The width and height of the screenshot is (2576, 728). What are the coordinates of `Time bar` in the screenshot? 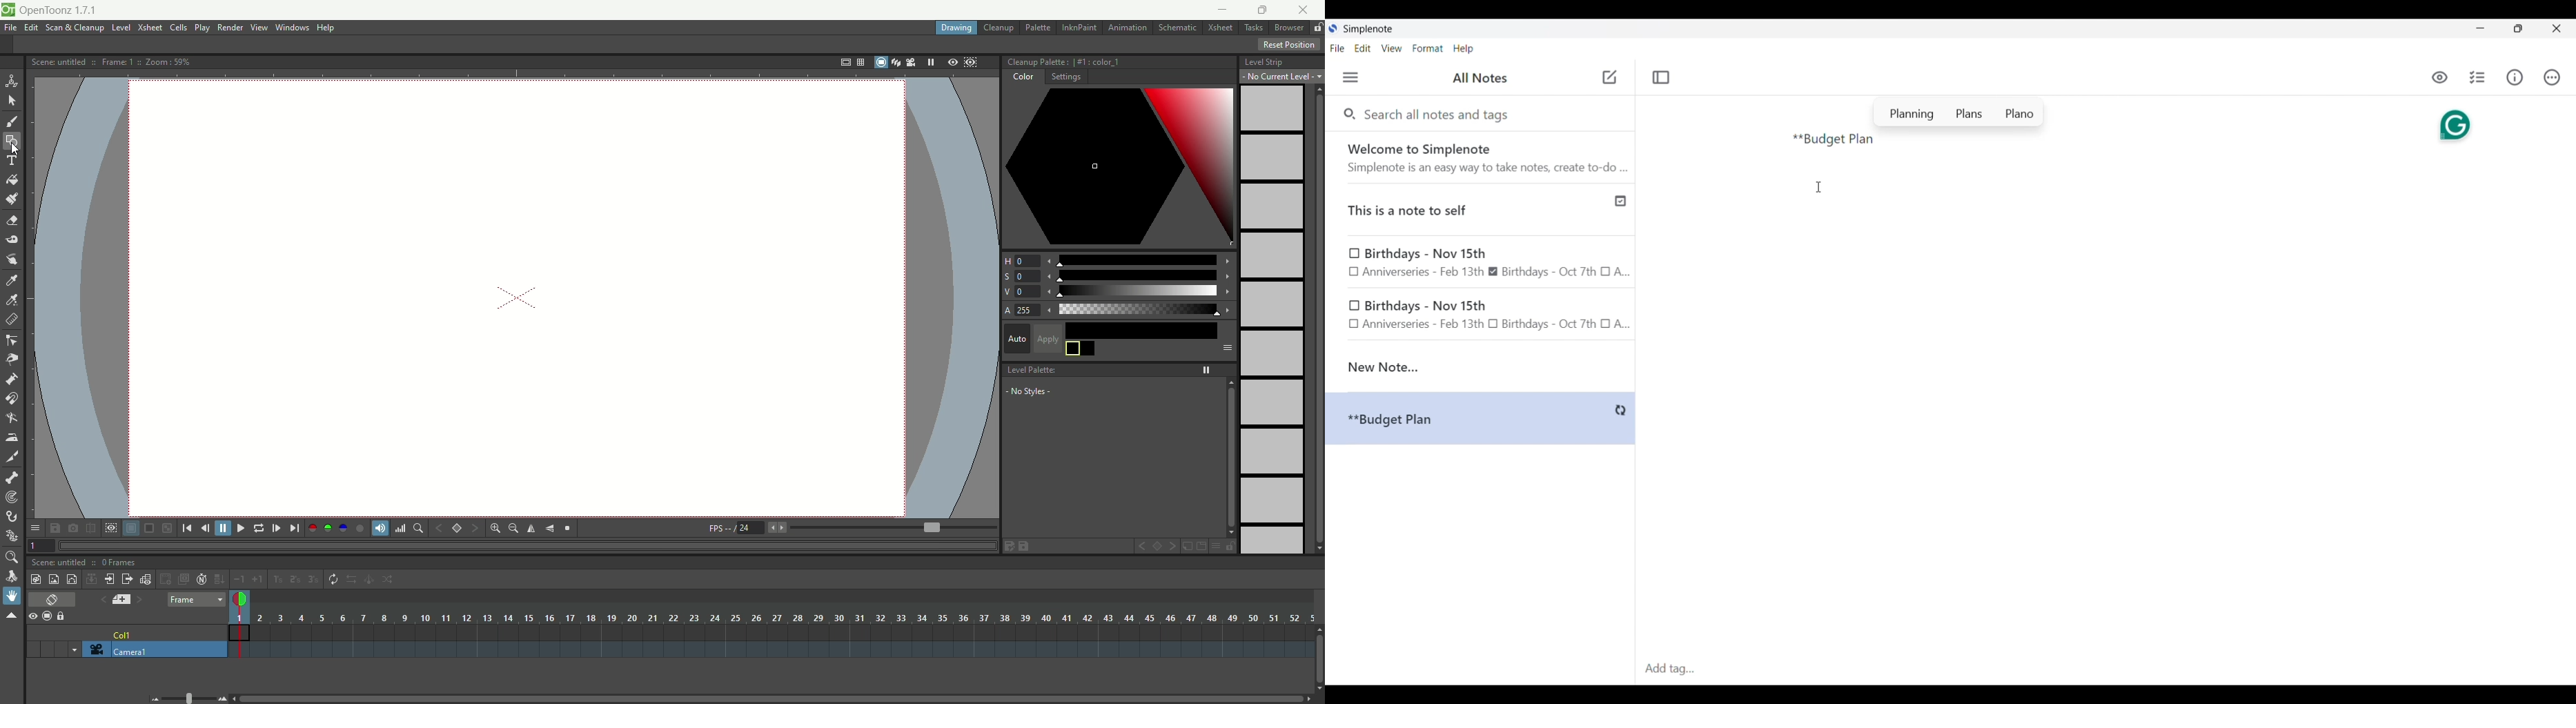 It's located at (783, 618).